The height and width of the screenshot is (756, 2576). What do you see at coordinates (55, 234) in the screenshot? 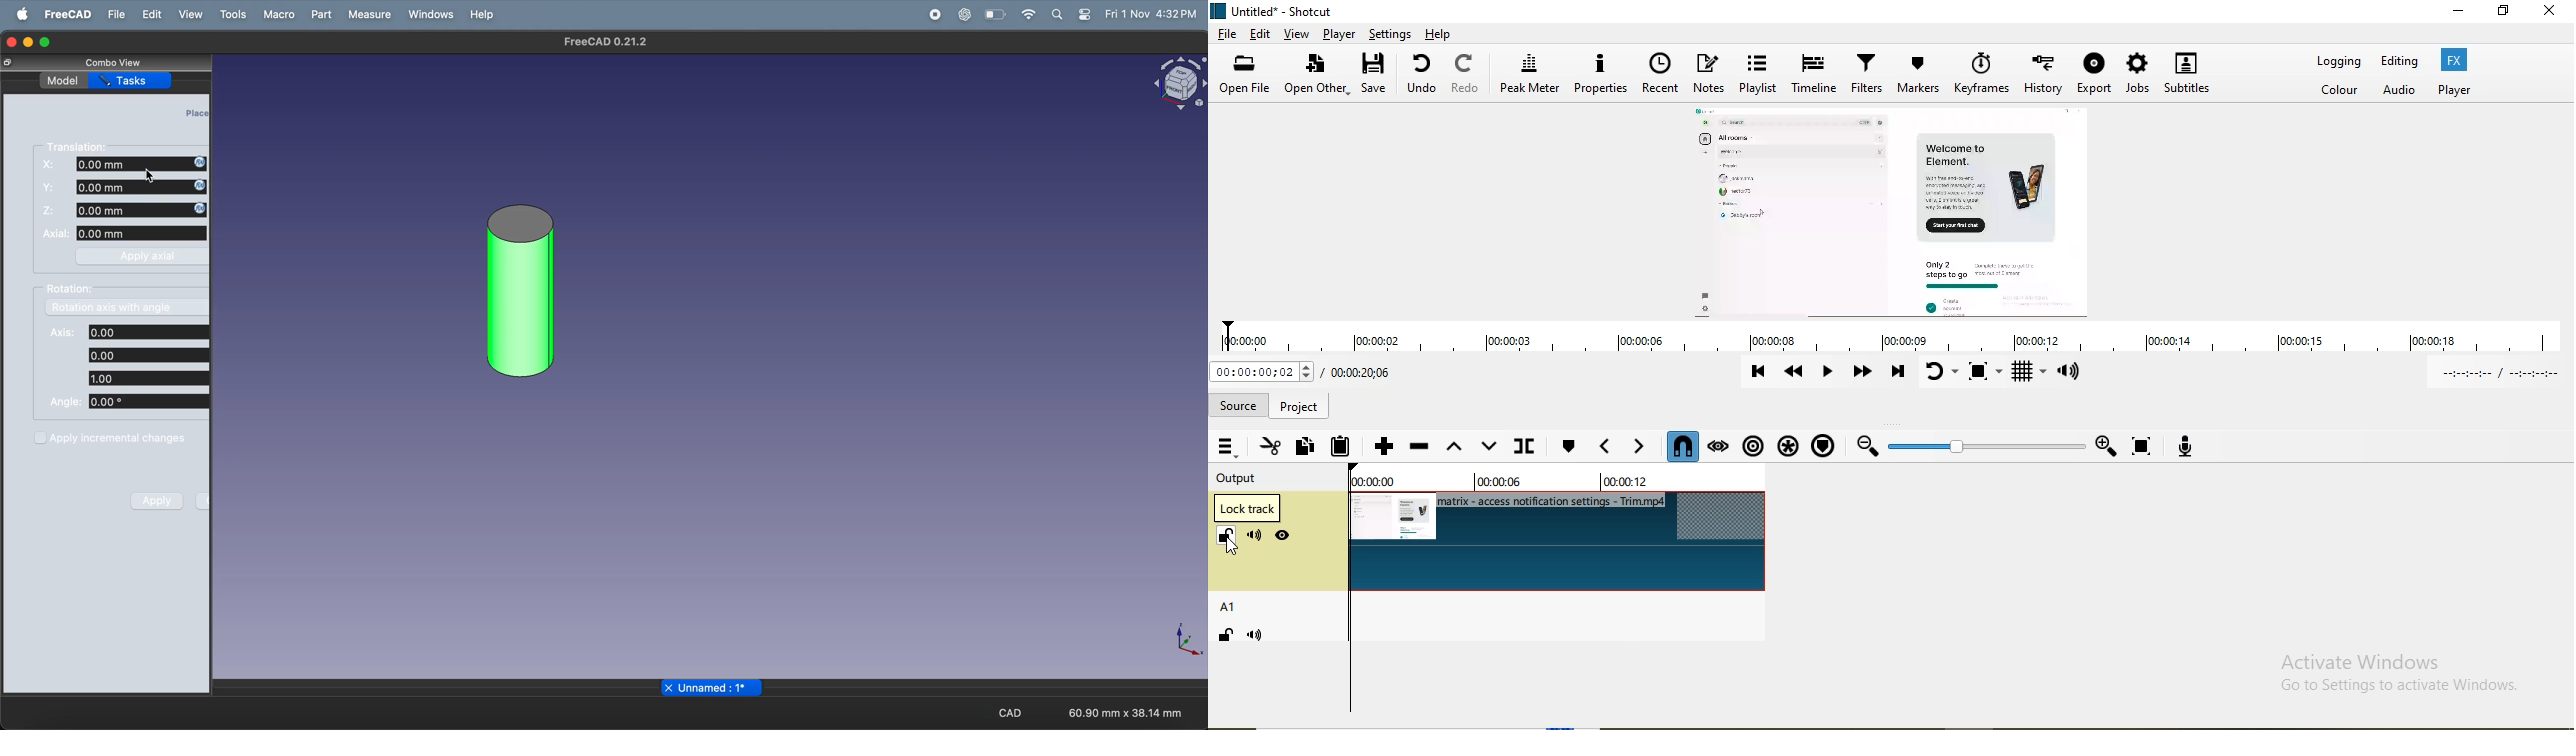
I see `Axial:` at bounding box center [55, 234].